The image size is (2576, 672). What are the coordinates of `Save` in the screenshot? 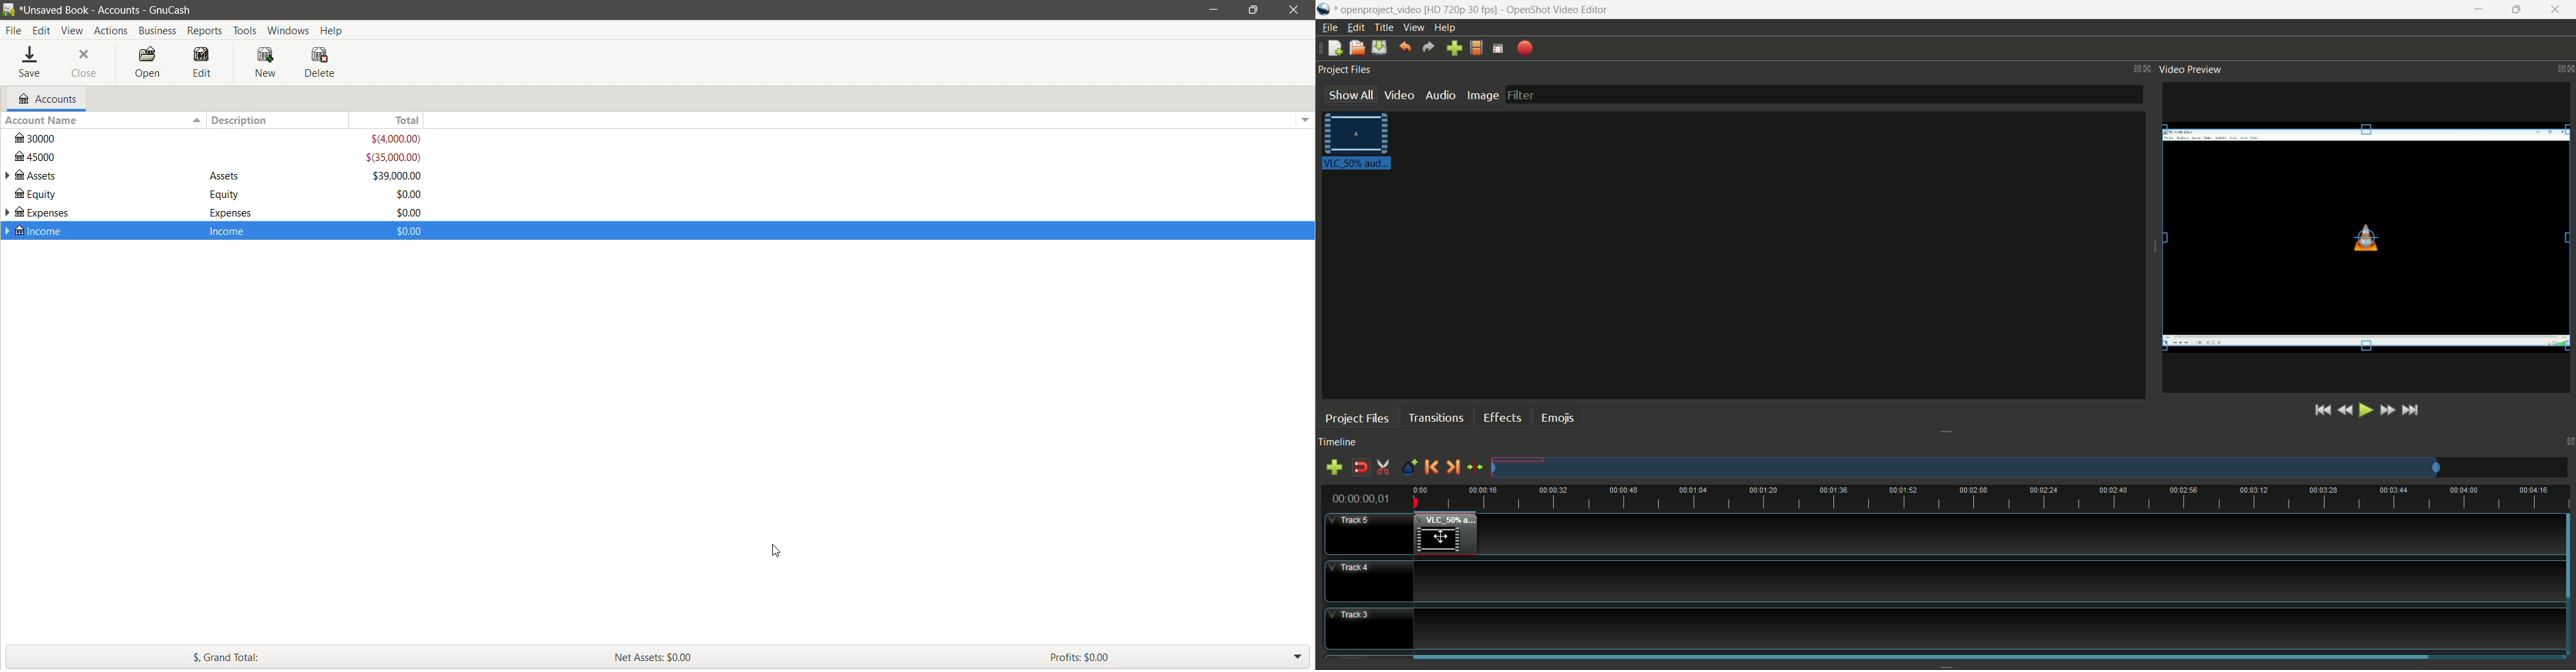 It's located at (32, 63).